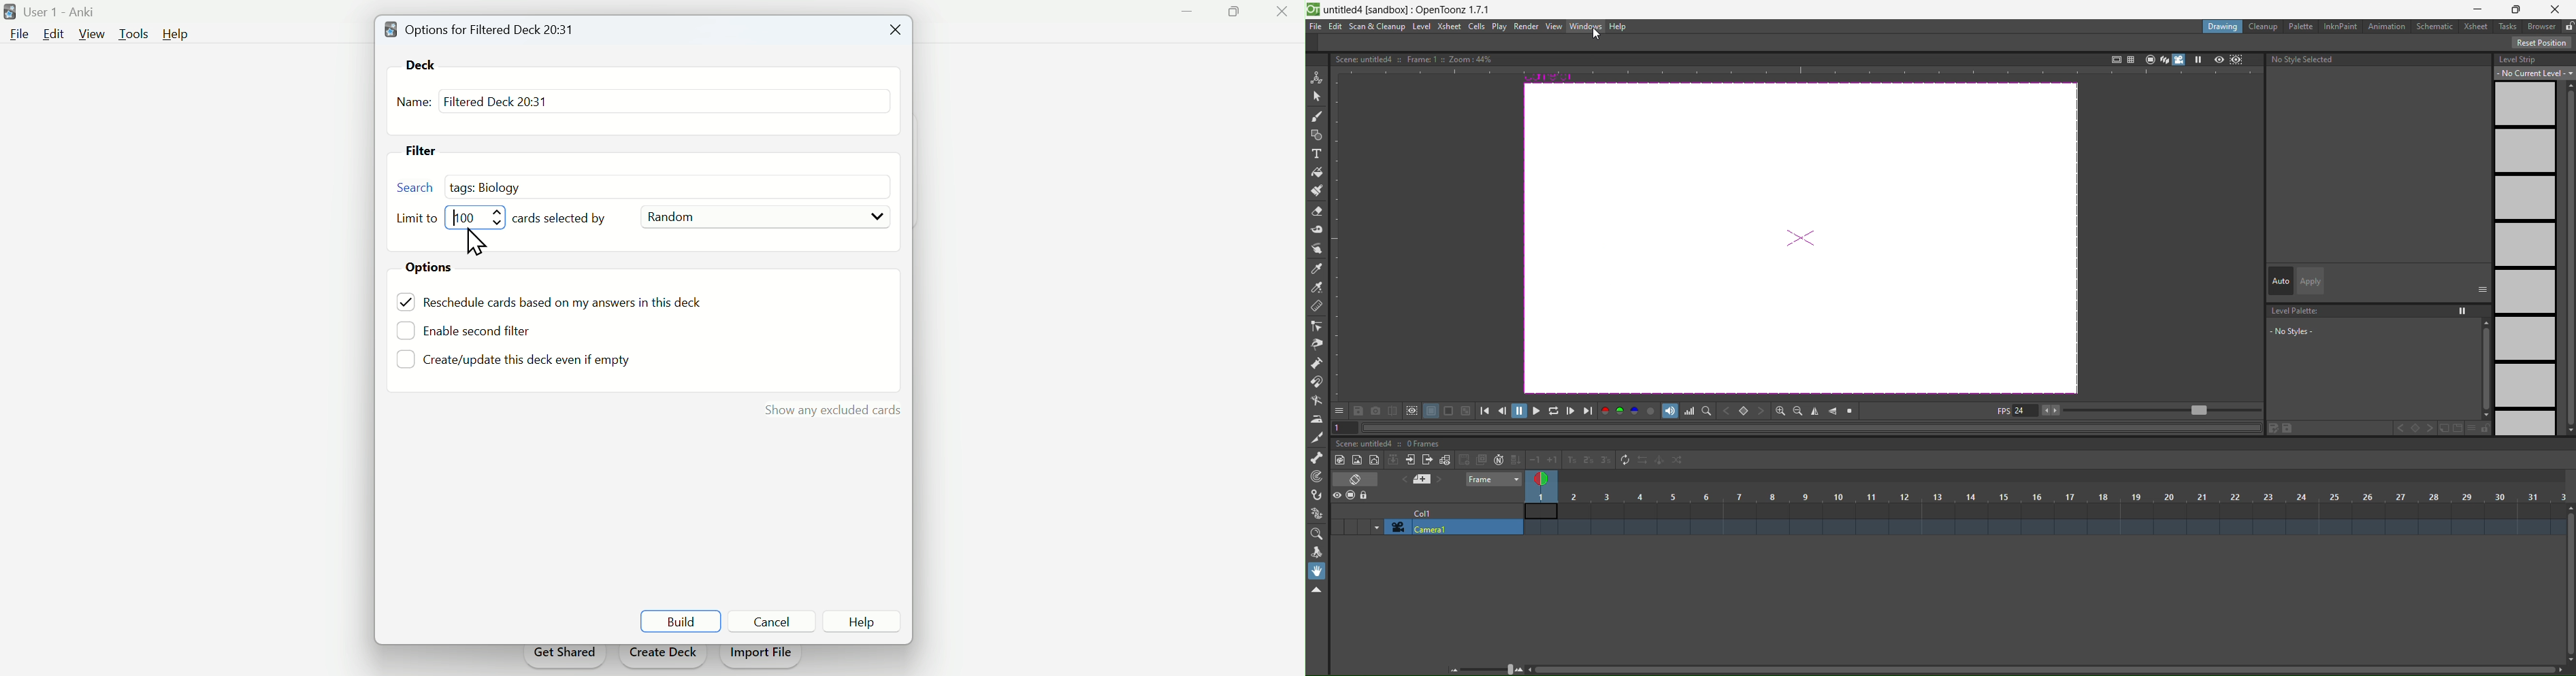  I want to click on reschedule cards based on my answers in this tech, so click(572, 304).